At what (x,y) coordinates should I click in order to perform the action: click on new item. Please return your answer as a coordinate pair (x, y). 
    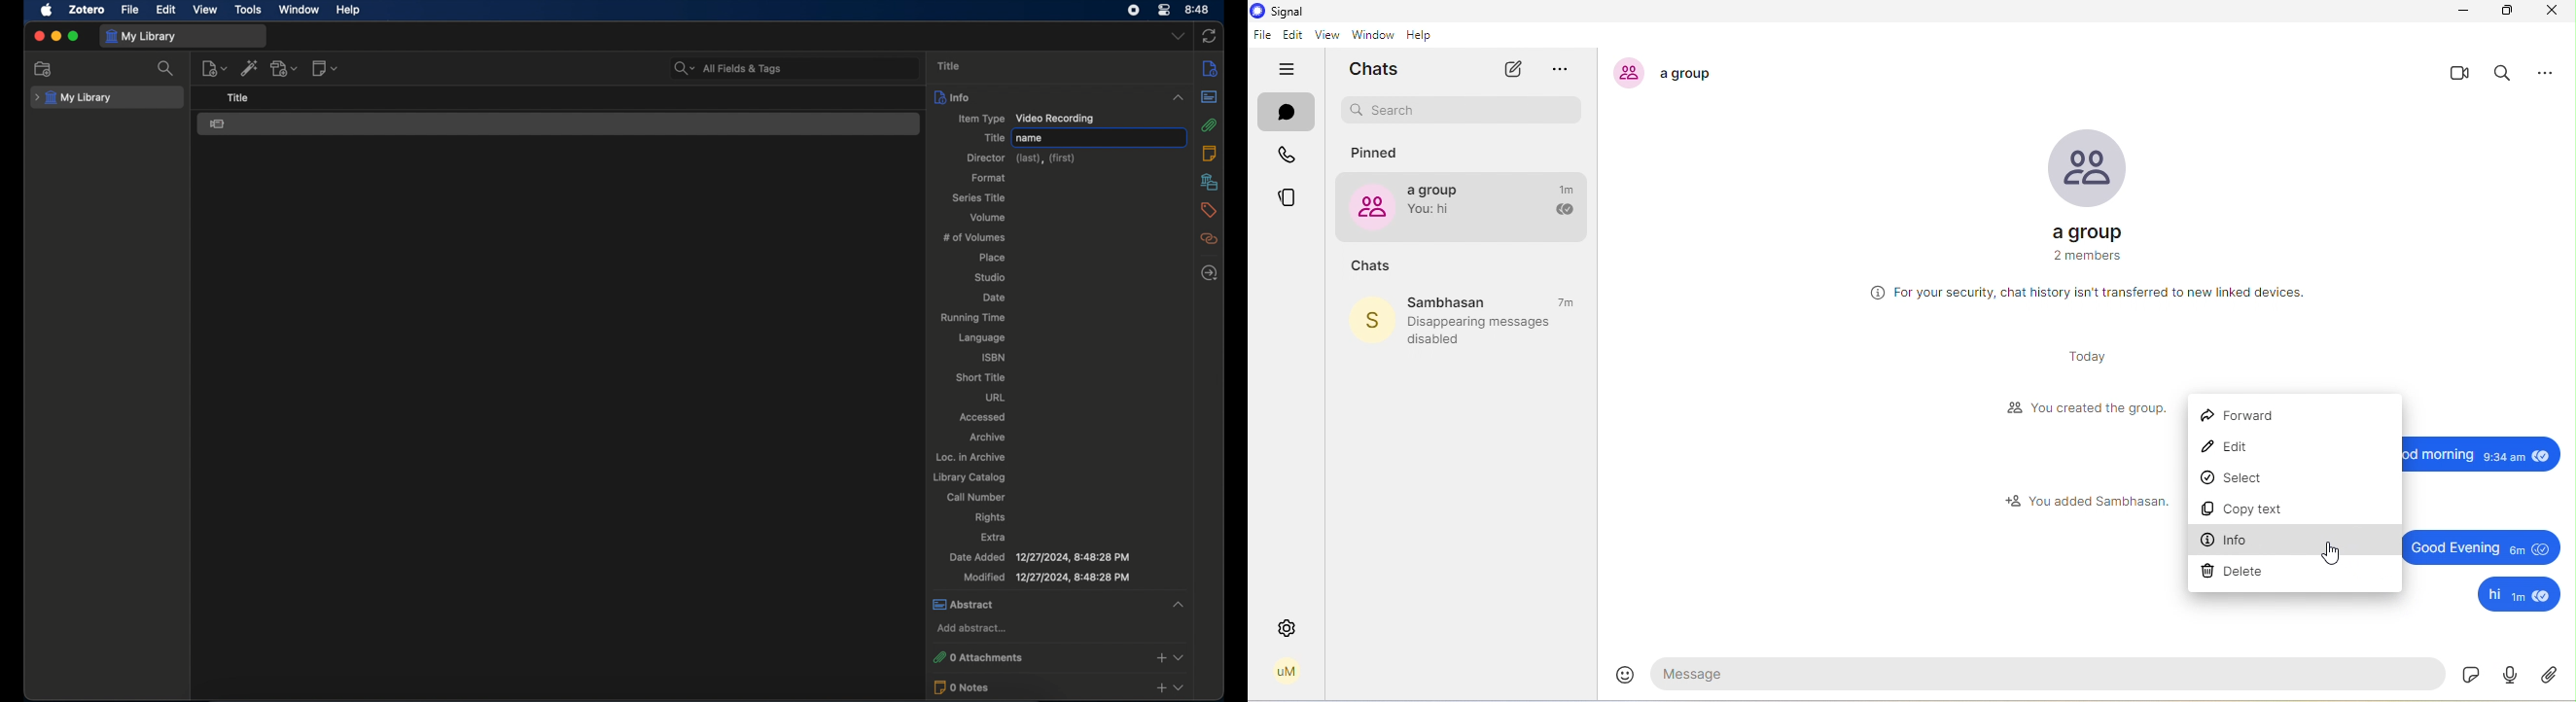
    Looking at the image, I should click on (214, 68).